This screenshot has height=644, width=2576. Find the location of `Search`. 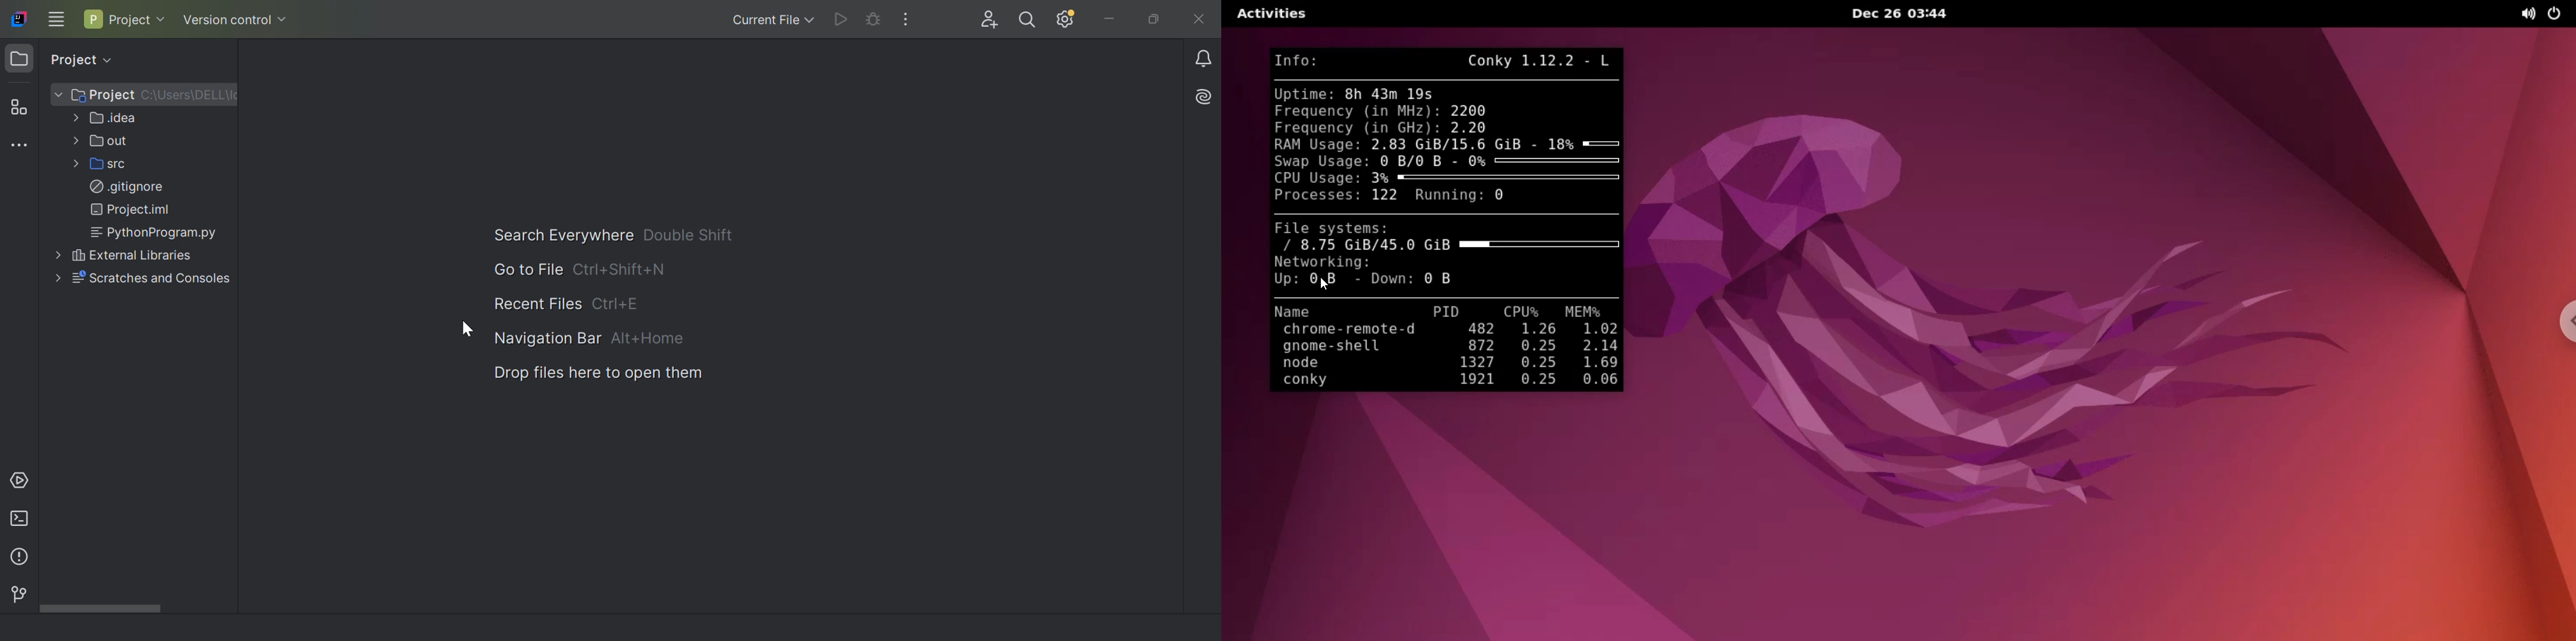

Search is located at coordinates (1029, 20).